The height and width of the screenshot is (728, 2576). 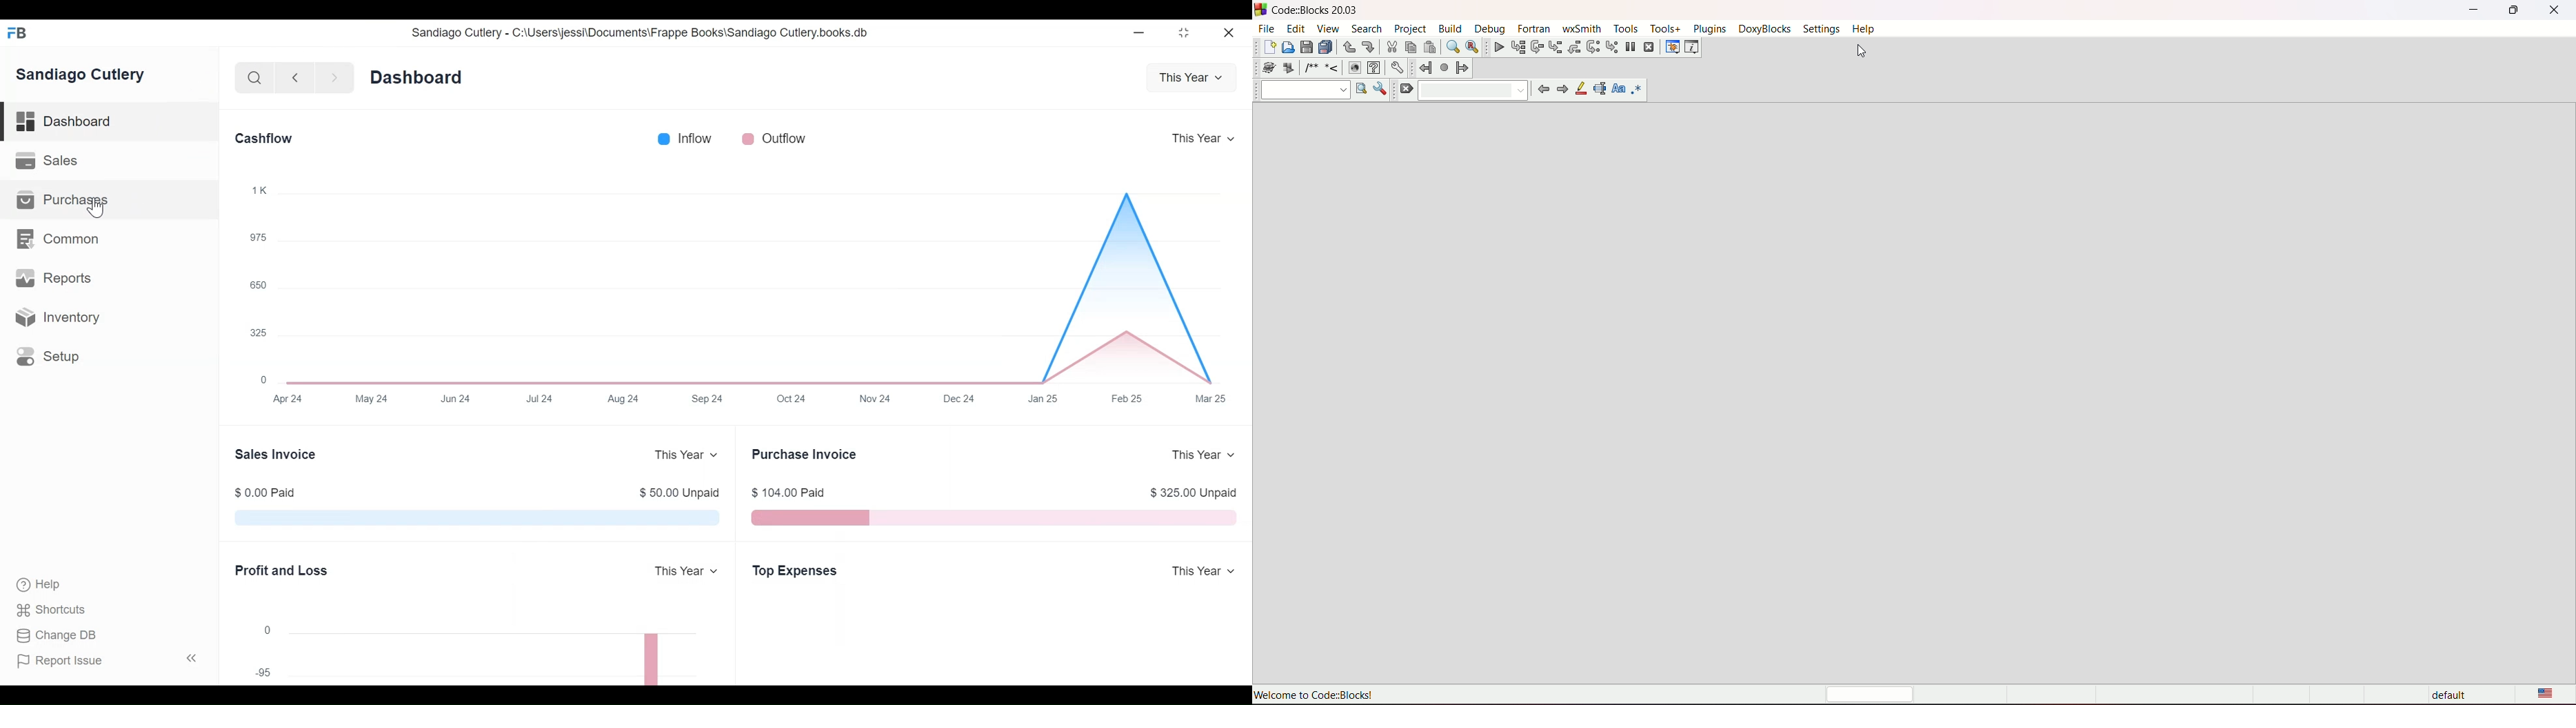 What do you see at coordinates (709, 398) in the screenshot?
I see `Sep24` at bounding box center [709, 398].